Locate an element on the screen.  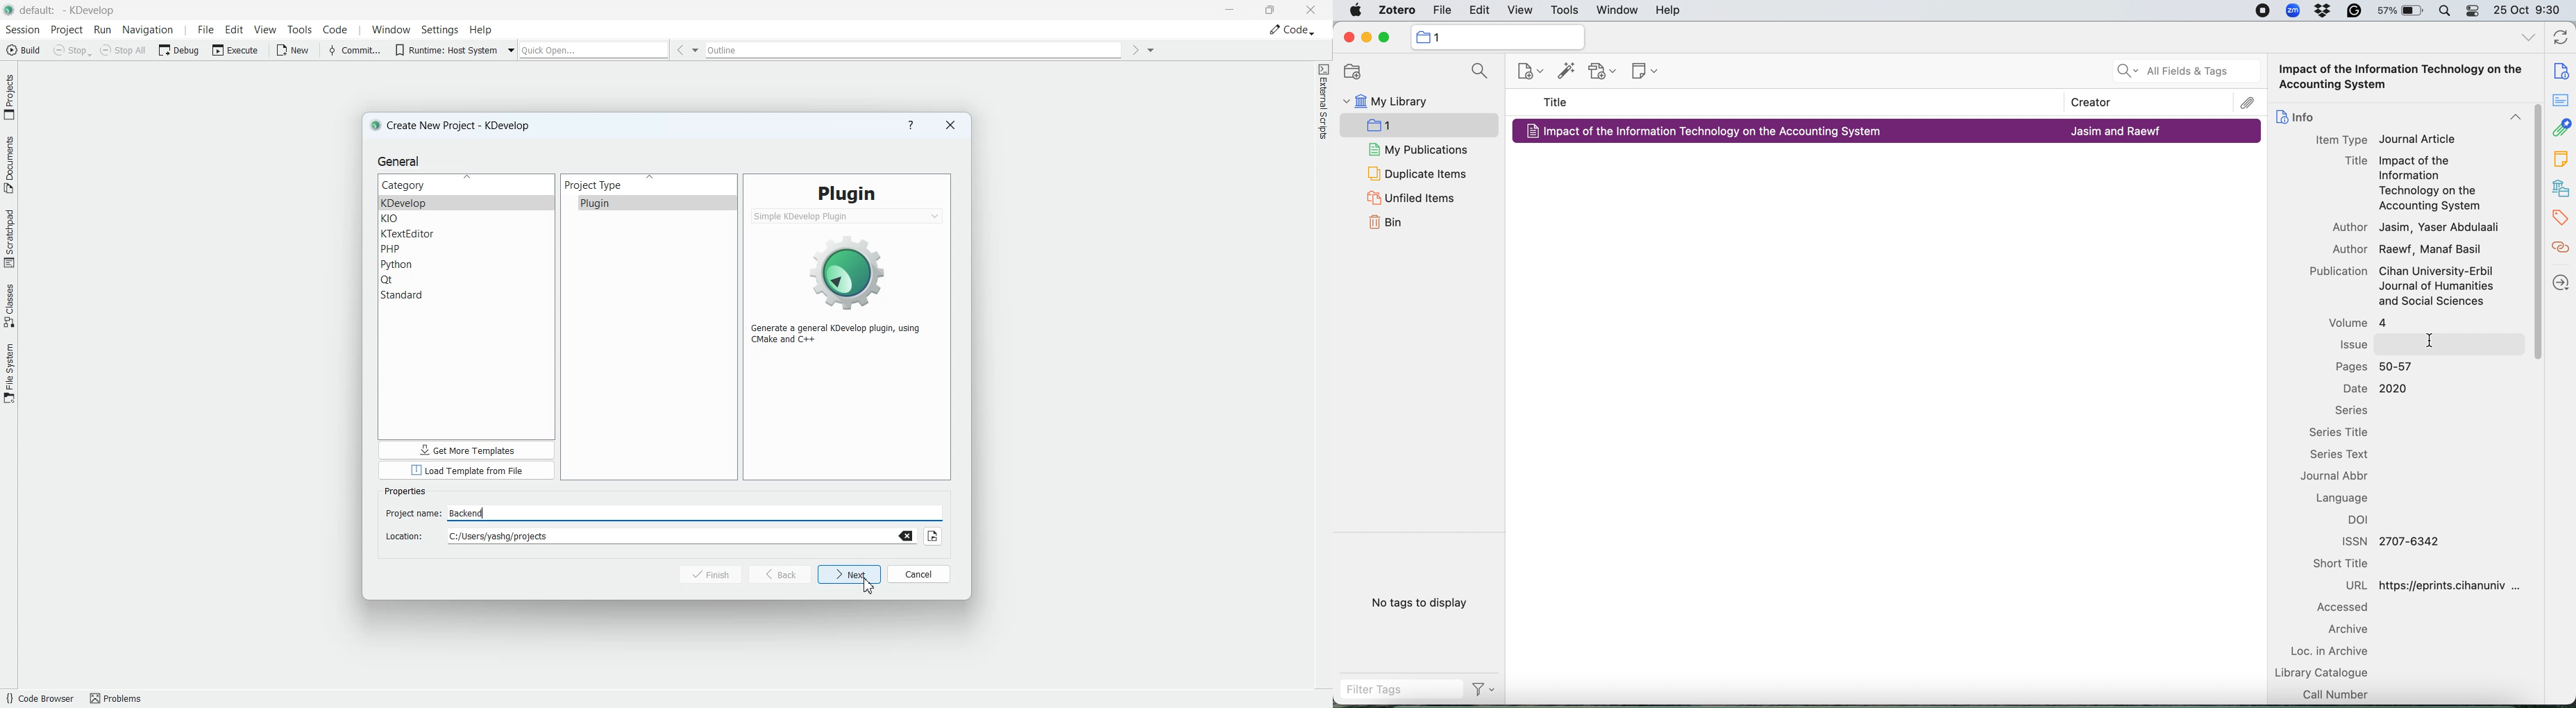
Logo is located at coordinates (849, 270).